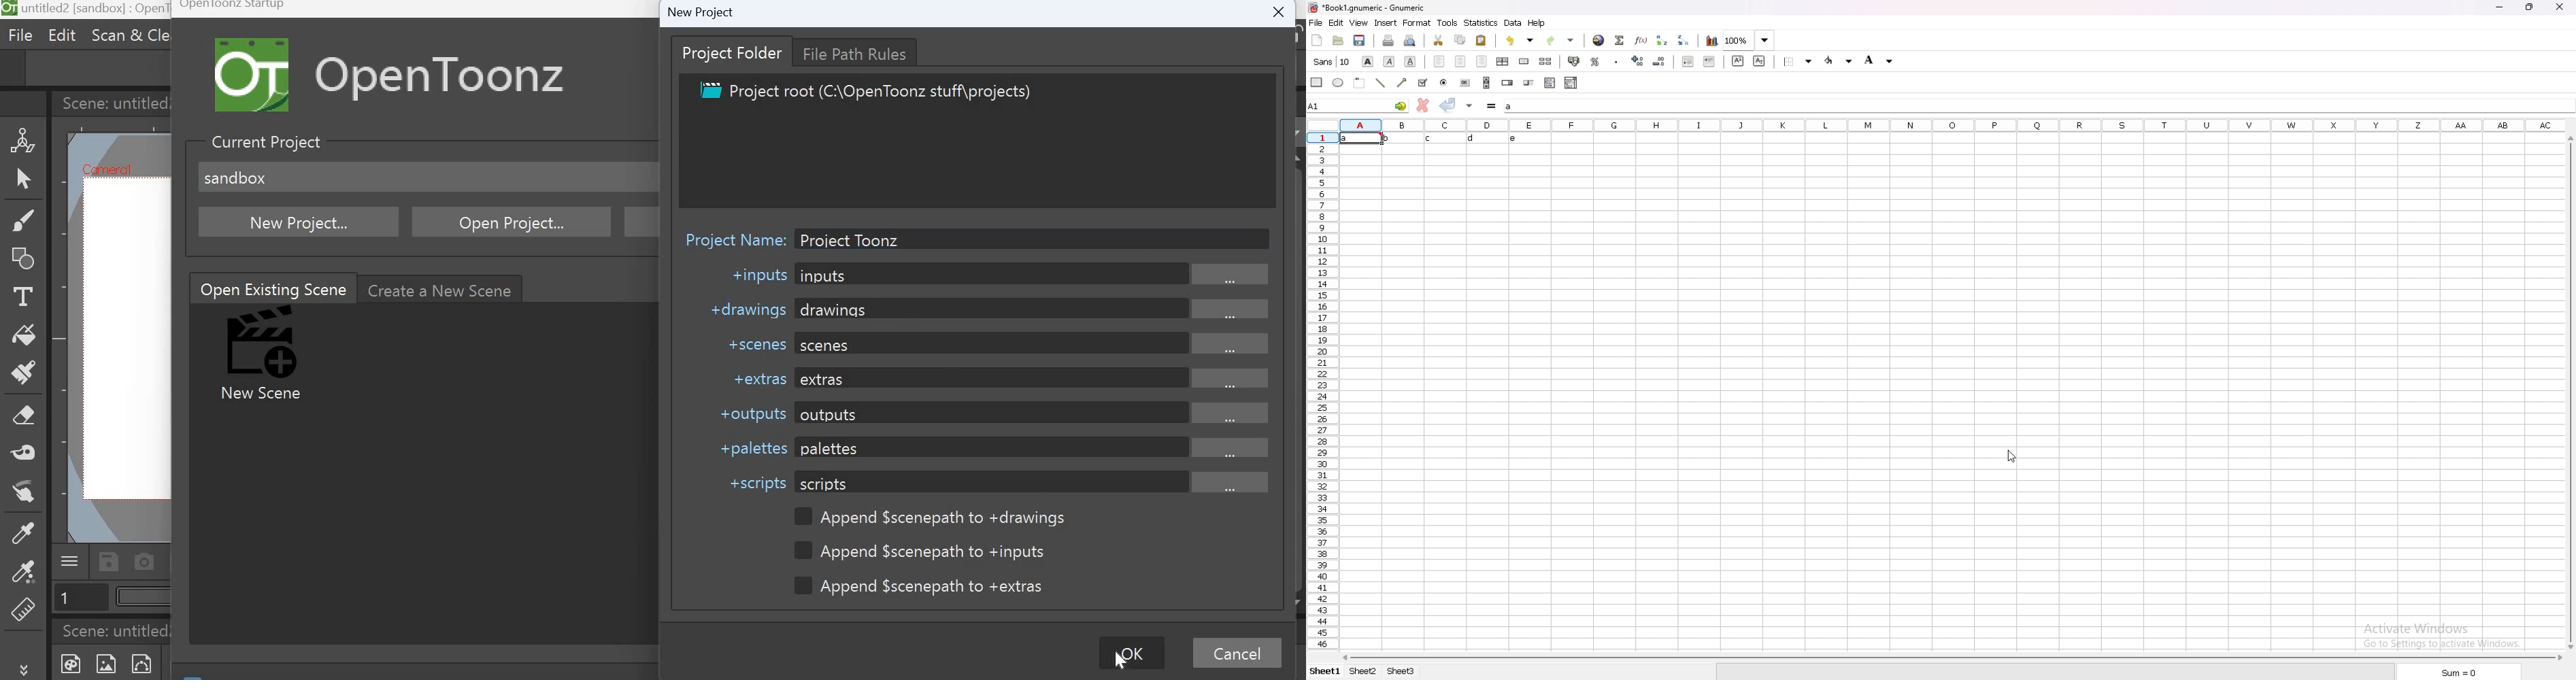 The image size is (2576, 700). I want to click on minimize, so click(2500, 7).